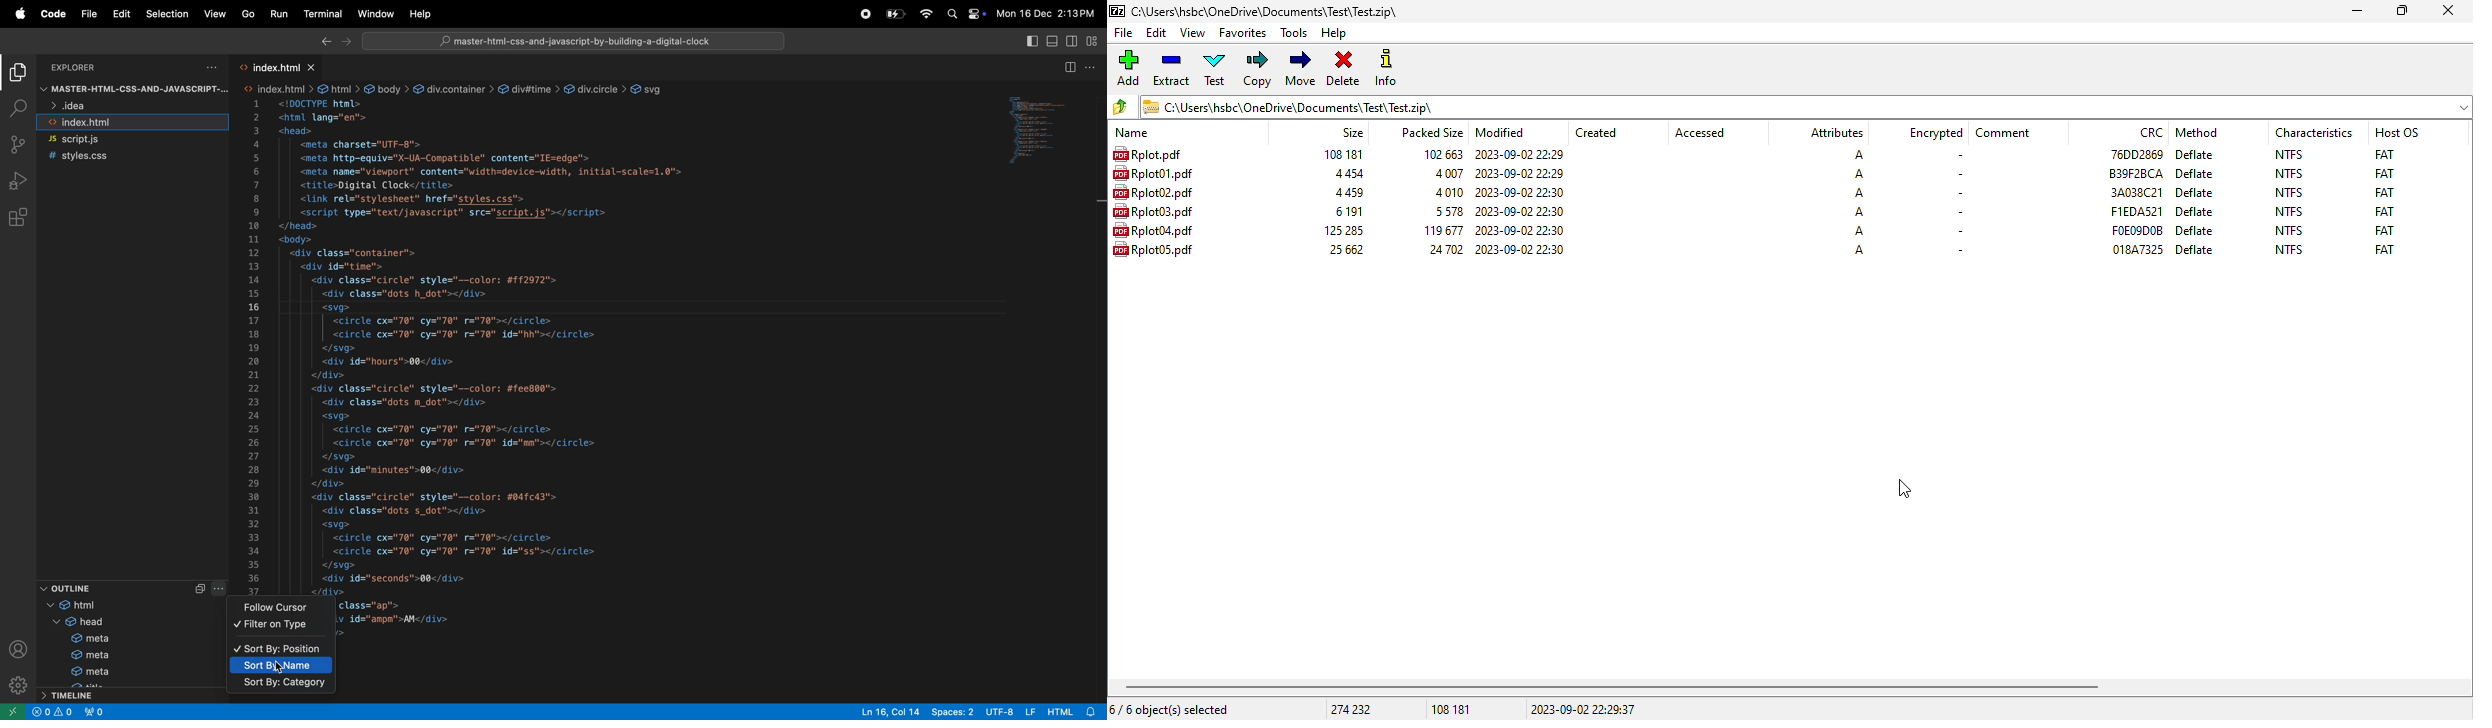  I want to click on master-html-css-and-javascript-by-building-a-digital-clock, so click(583, 41).